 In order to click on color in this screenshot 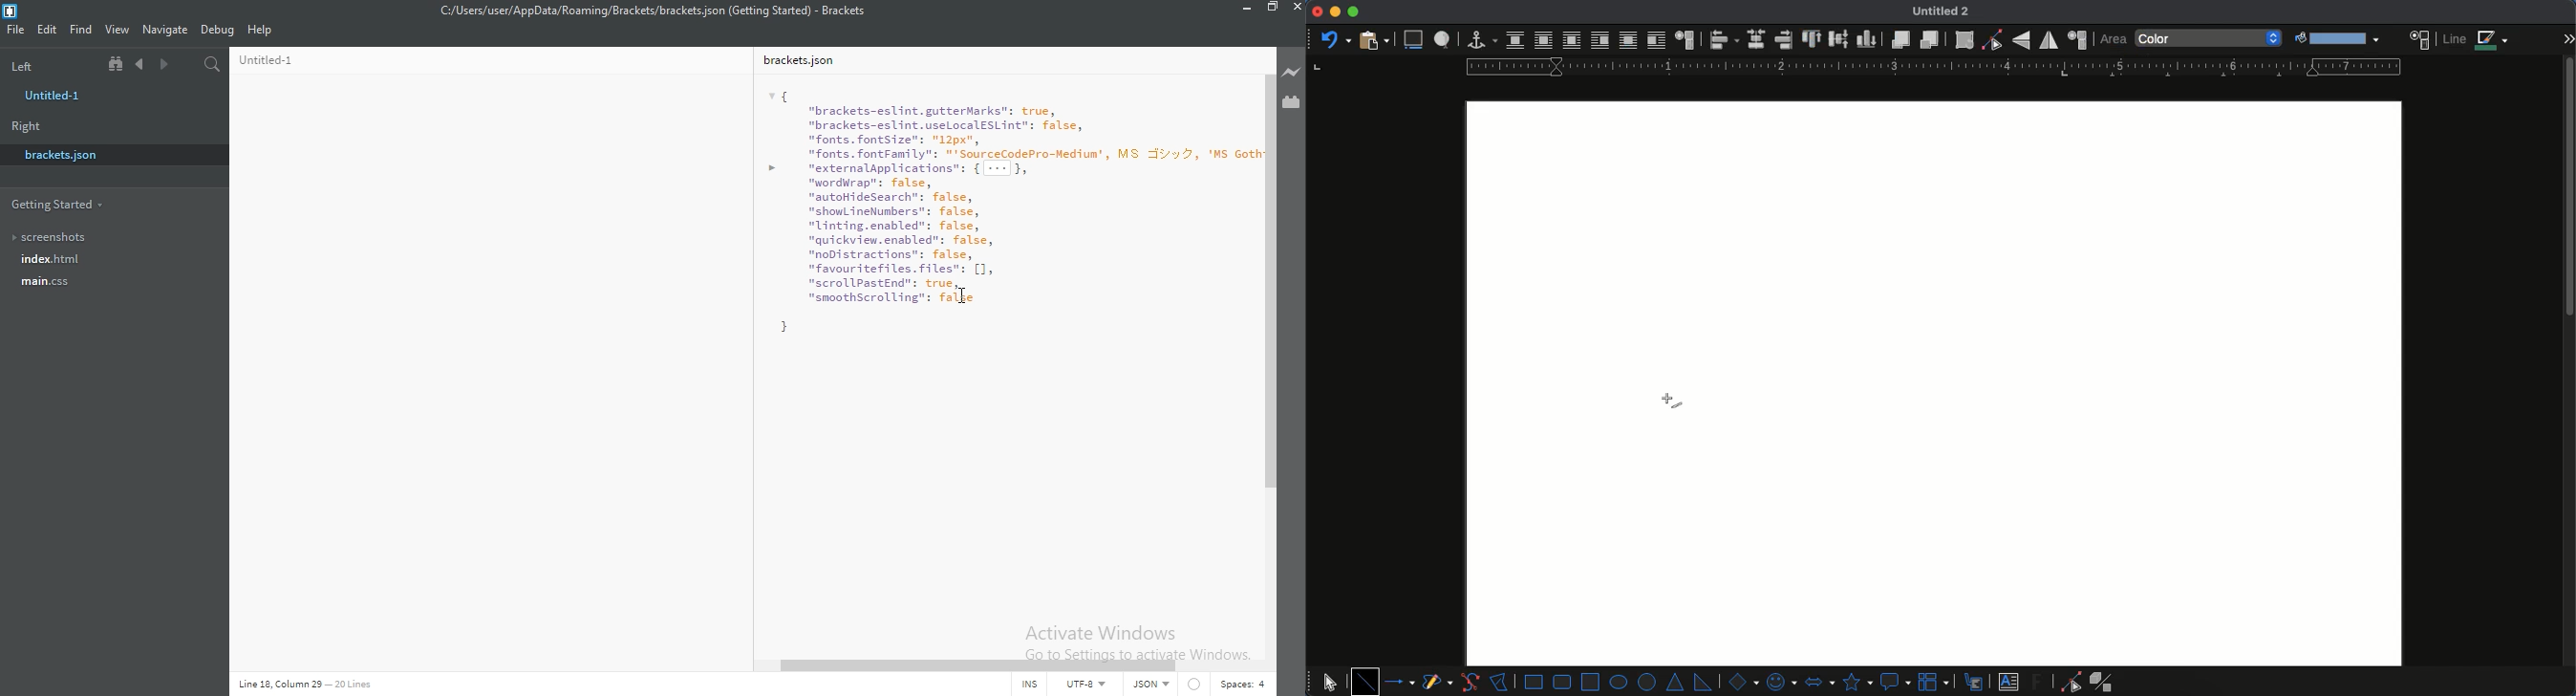, I will do `click(2210, 39)`.